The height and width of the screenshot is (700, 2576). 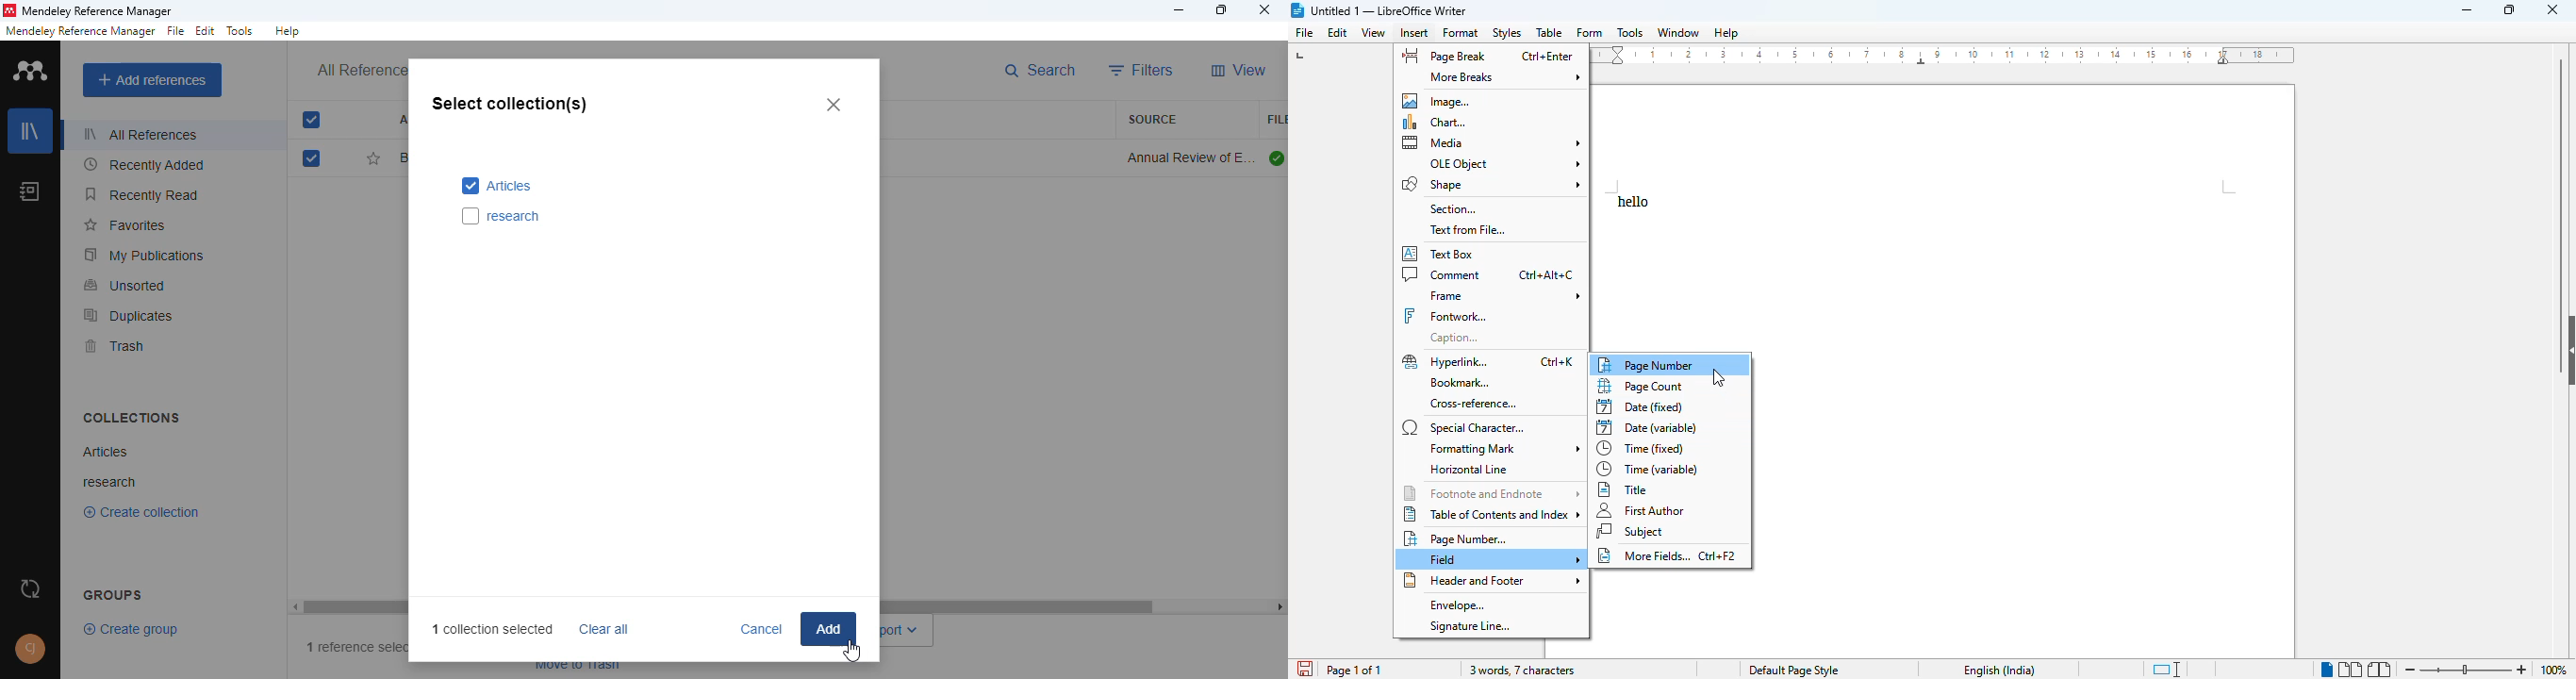 What do you see at coordinates (762, 630) in the screenshot?
I see `cancel` at bounding box center [762, 630].